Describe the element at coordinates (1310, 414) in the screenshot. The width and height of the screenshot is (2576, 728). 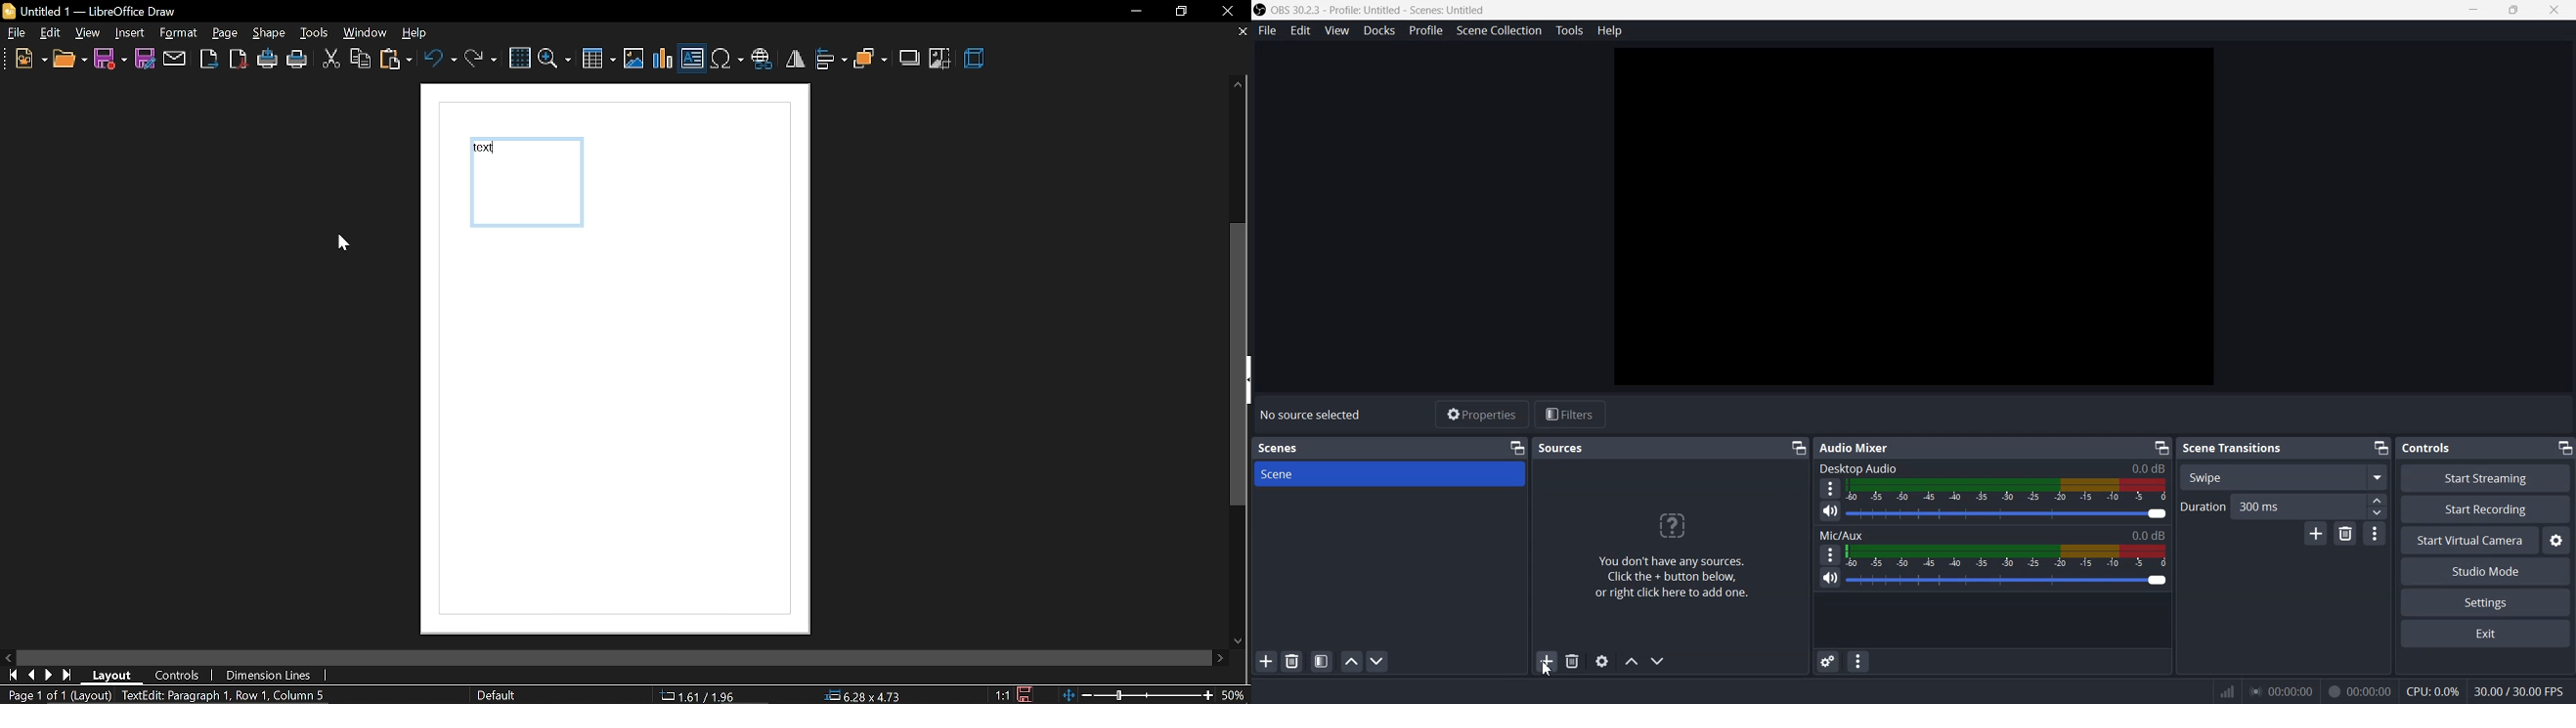
I see `Text` at that location.